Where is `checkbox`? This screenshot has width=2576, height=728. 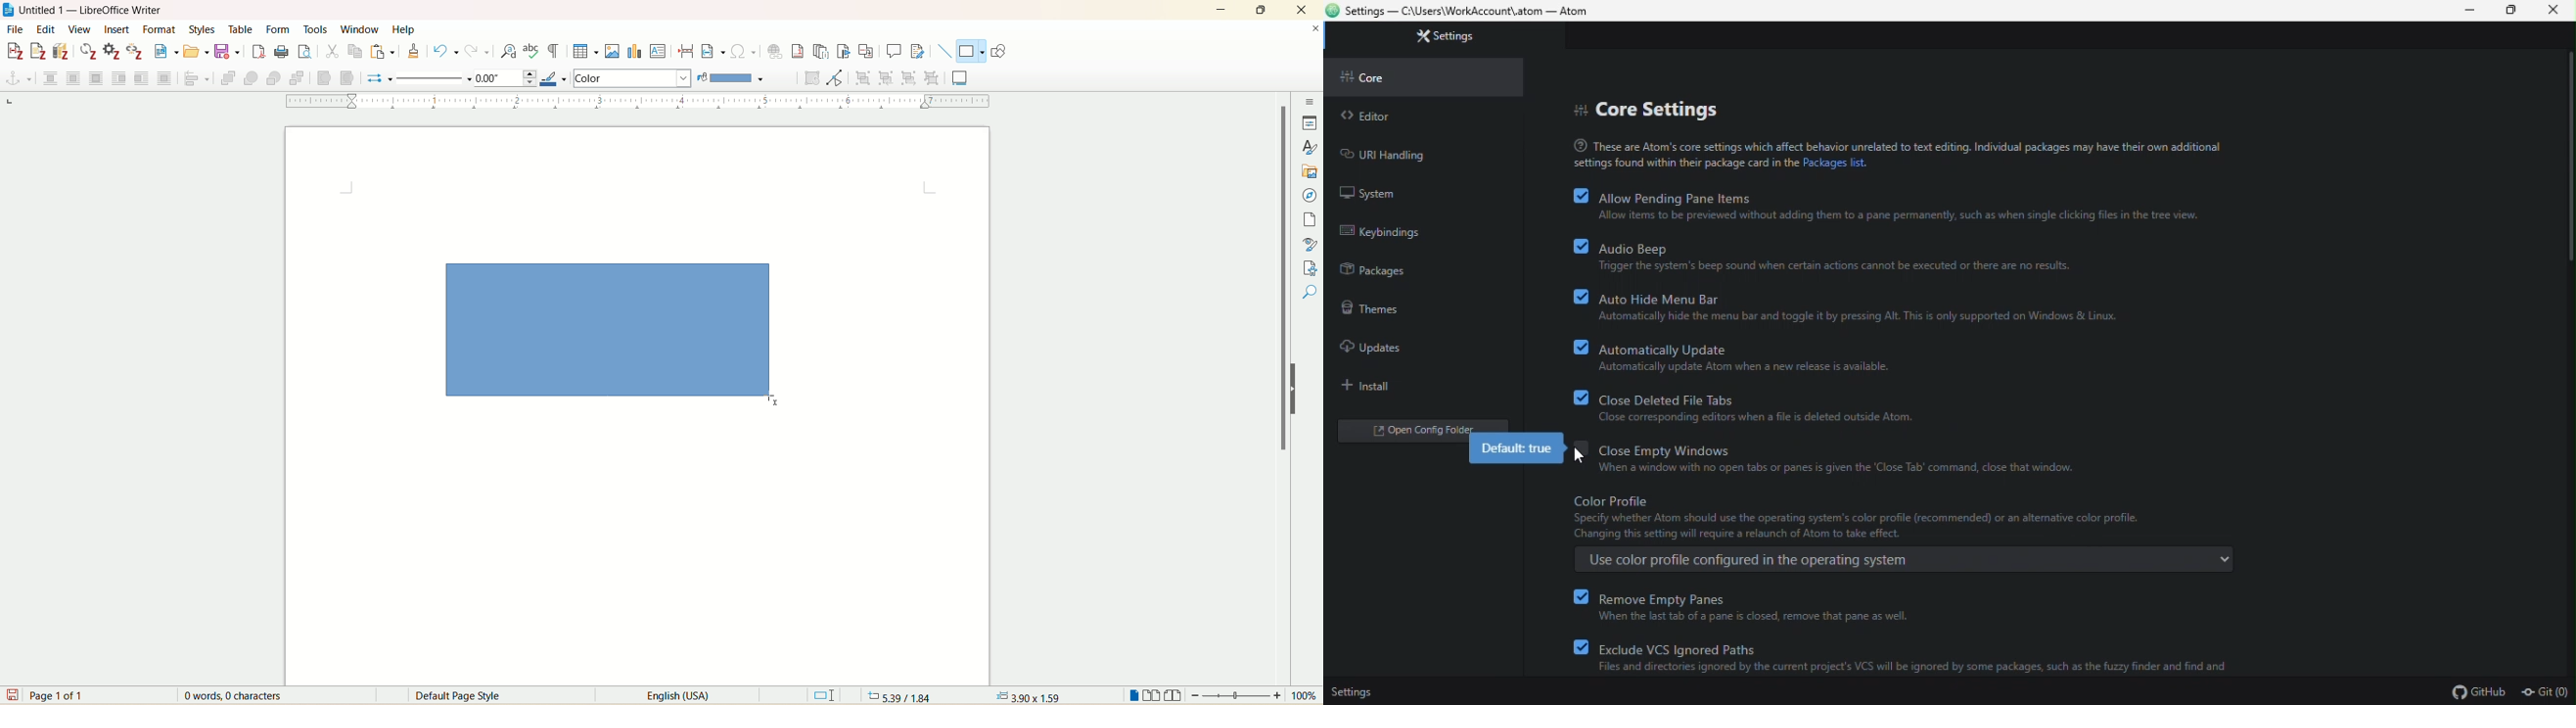 checkbox is located at coordinates (1580, 624).